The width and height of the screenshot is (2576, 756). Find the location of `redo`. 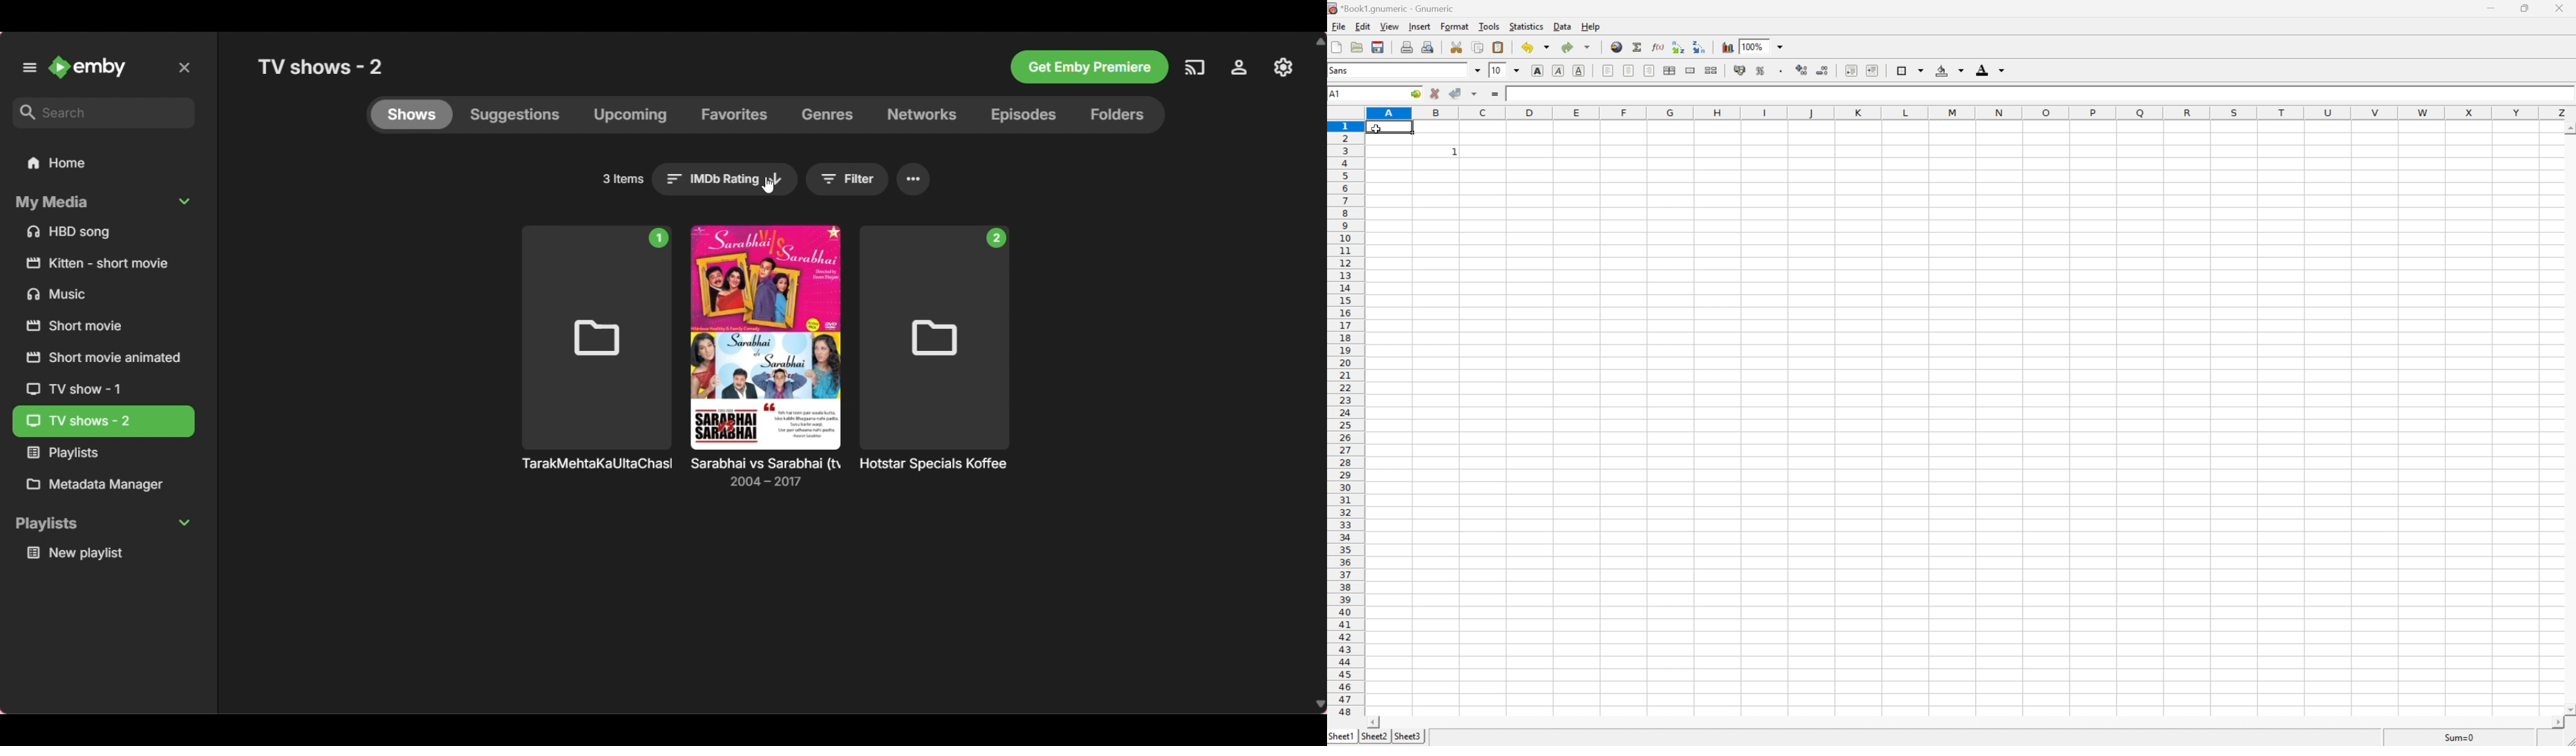

redo is located at coordinates (1577, 47).